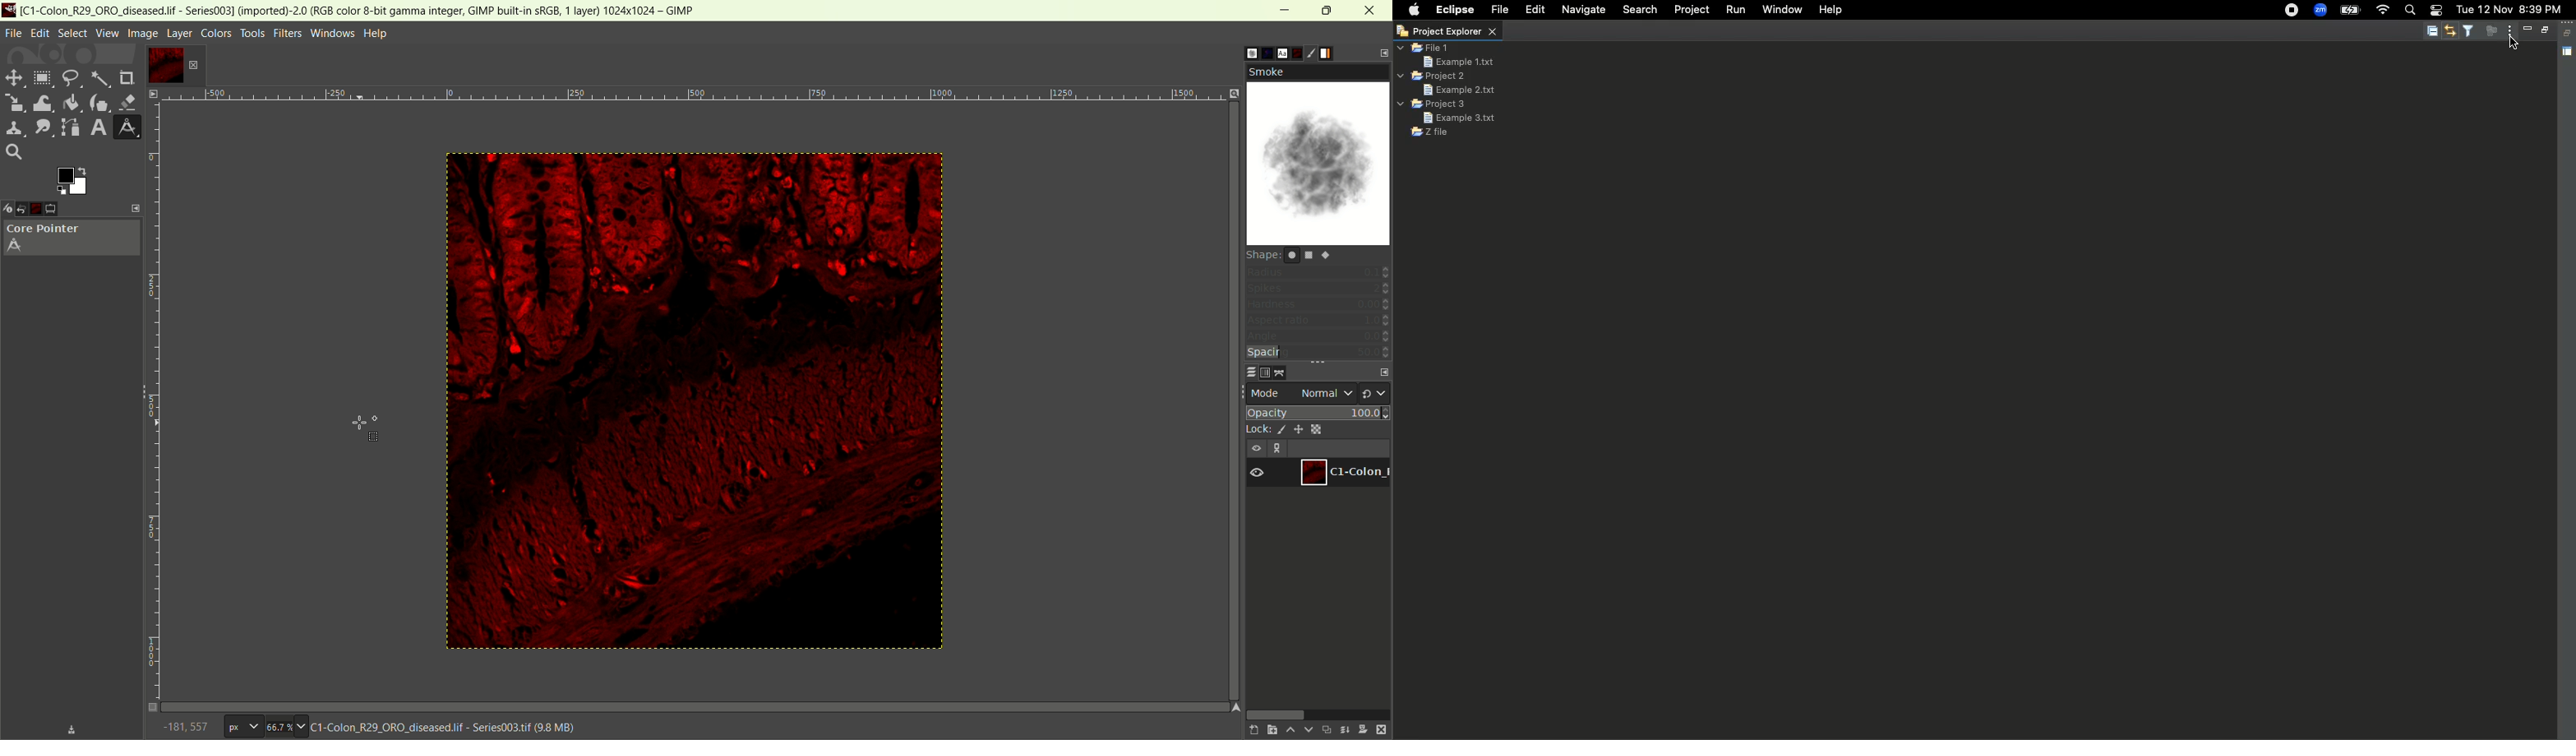 The width and height of the screenshot is (2576, 756). What do you see at coordinates (180, 34) in the screenshot?
I see `layer` at bounding box center [180, 34].